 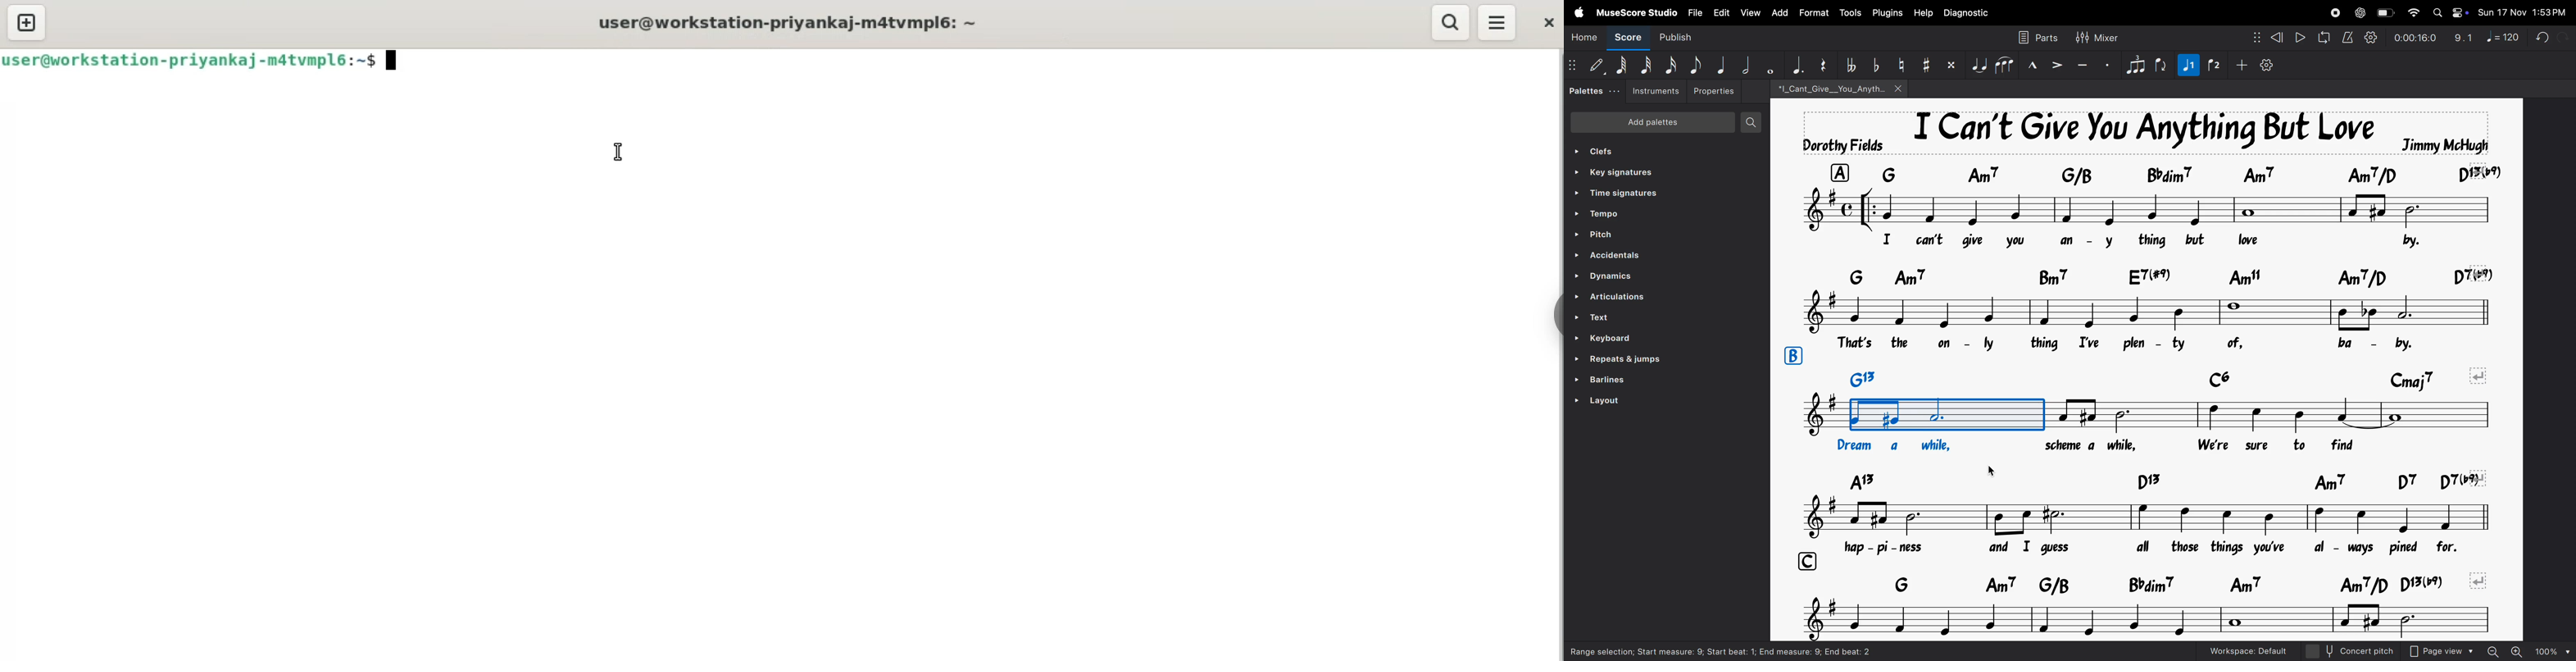 What do you see at coordinates (2272, 64) in the screenshot?
I see `customize toolbar` at bounding box center [2272, 64].